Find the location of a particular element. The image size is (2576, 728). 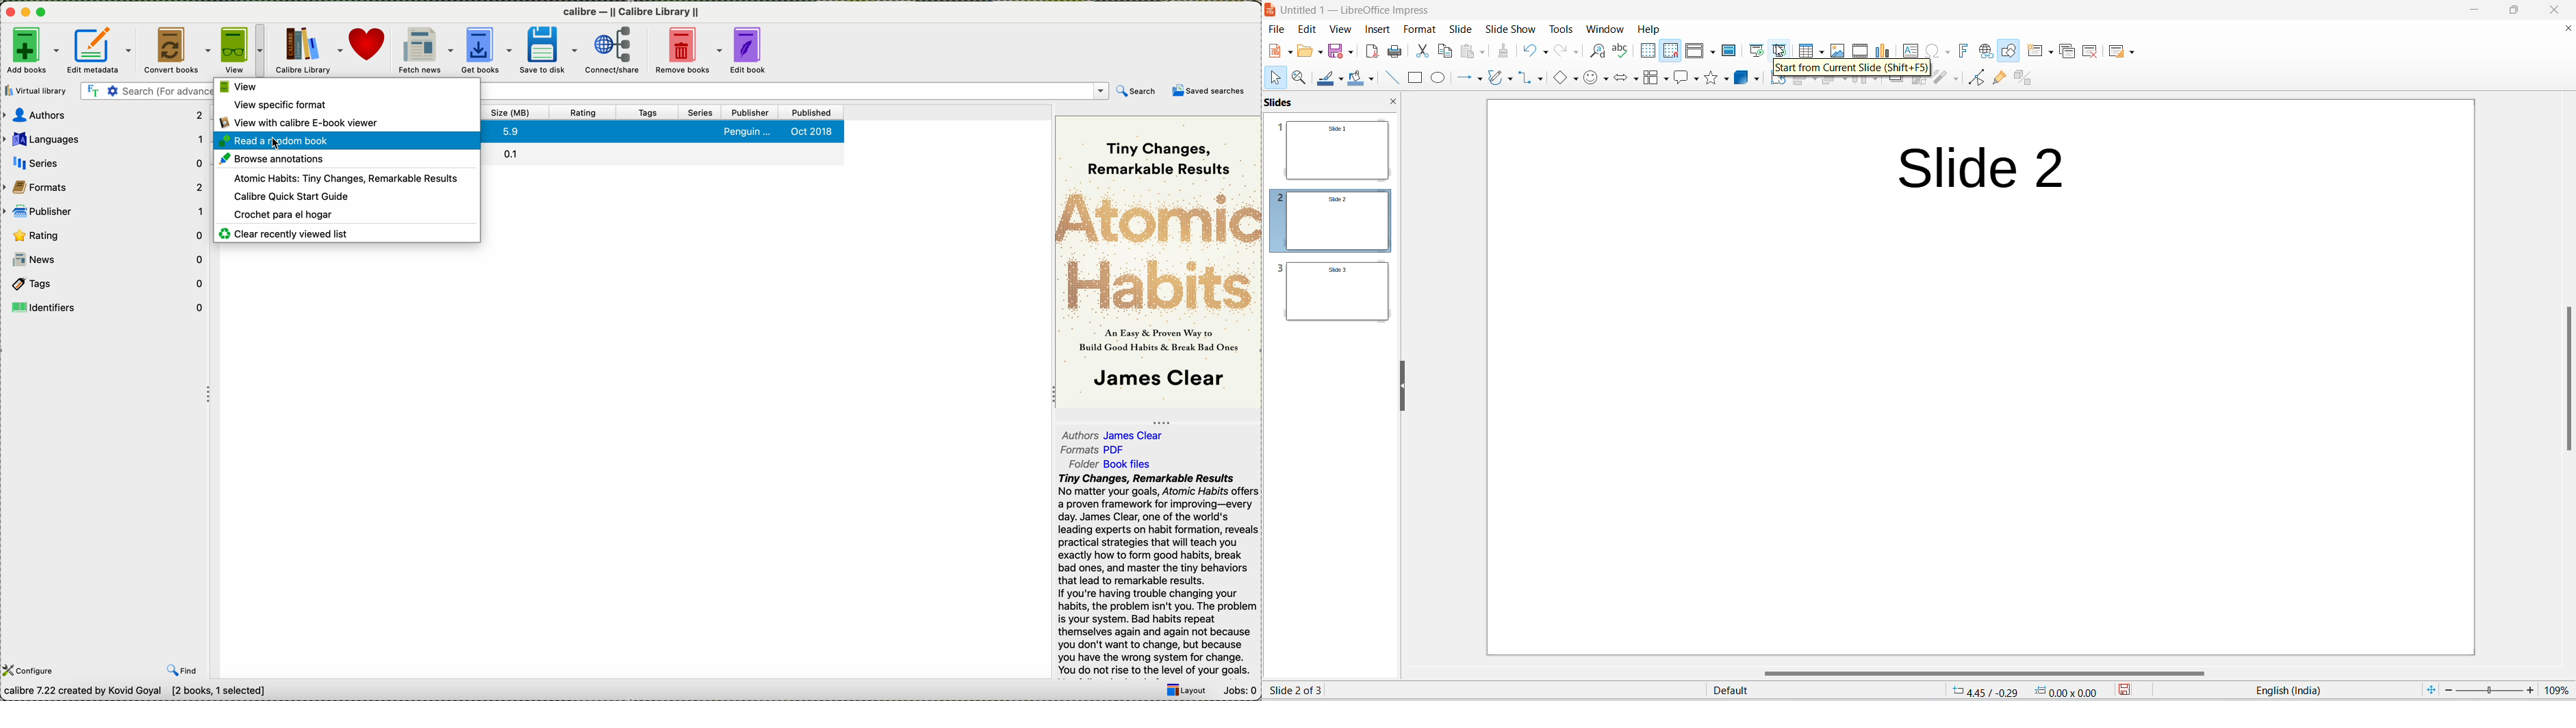

view with Calibre e-book viewer is located at coordinates (301, 122).